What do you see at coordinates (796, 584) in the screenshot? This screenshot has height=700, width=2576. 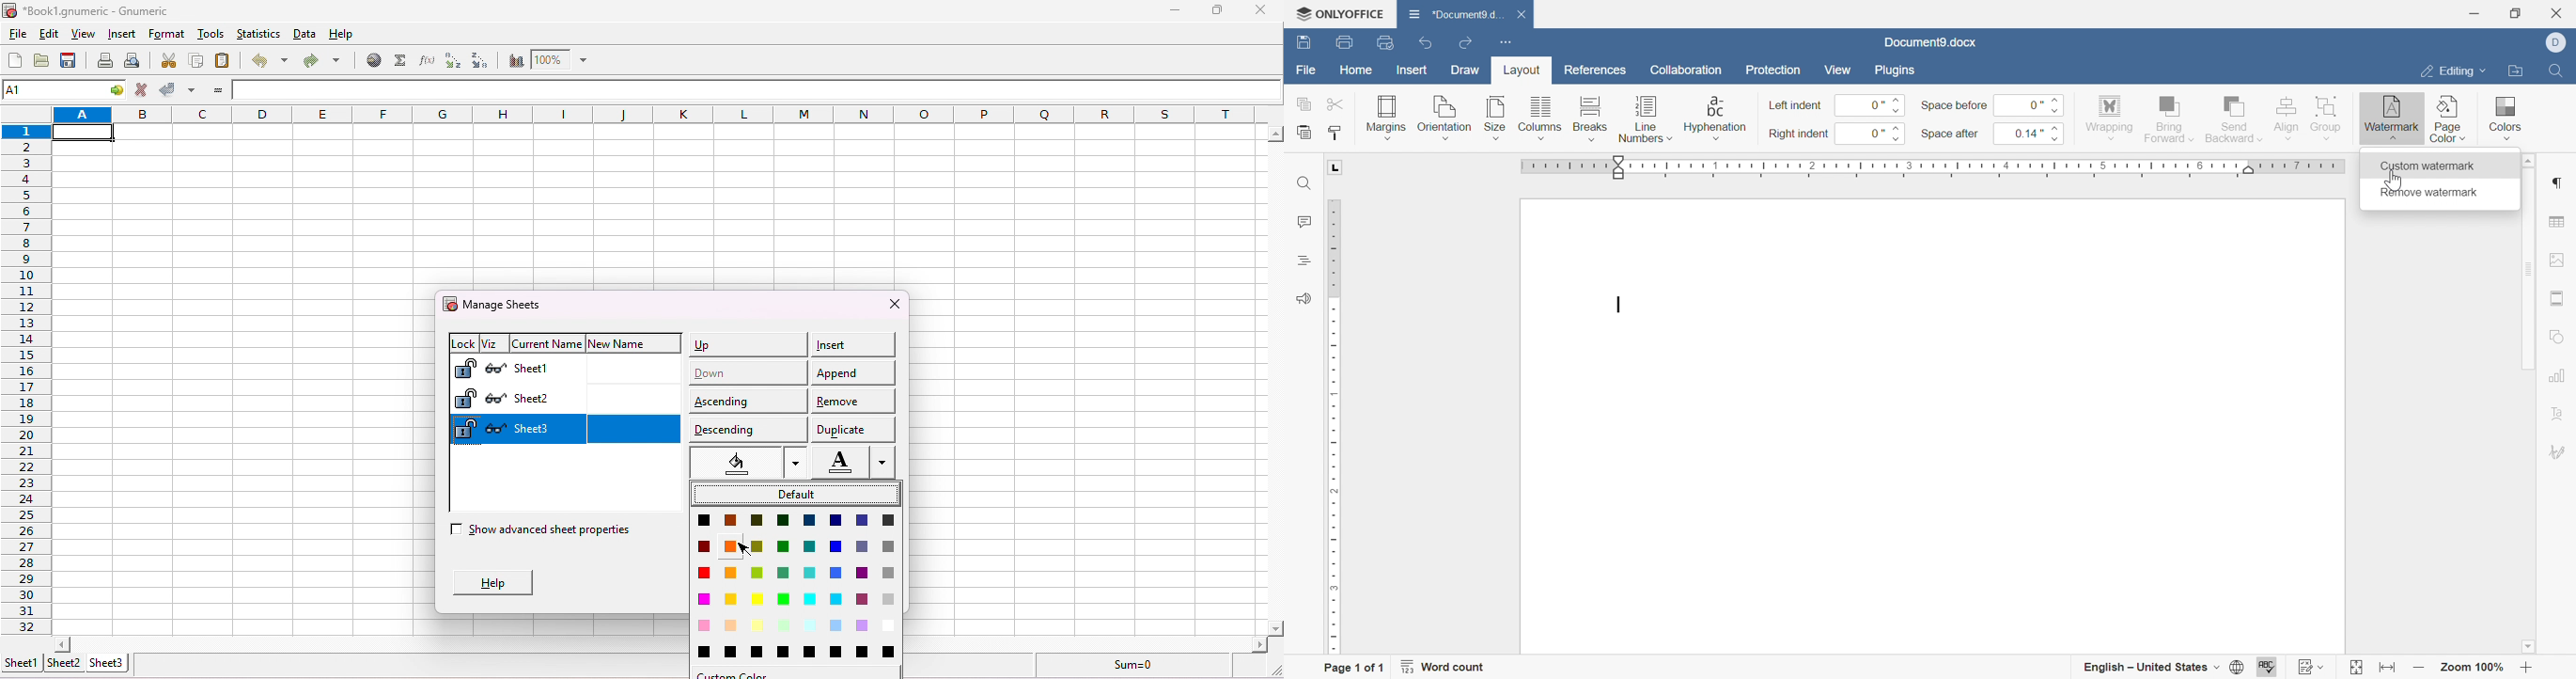 I see `Color palette` at bounding box center [796, 584].